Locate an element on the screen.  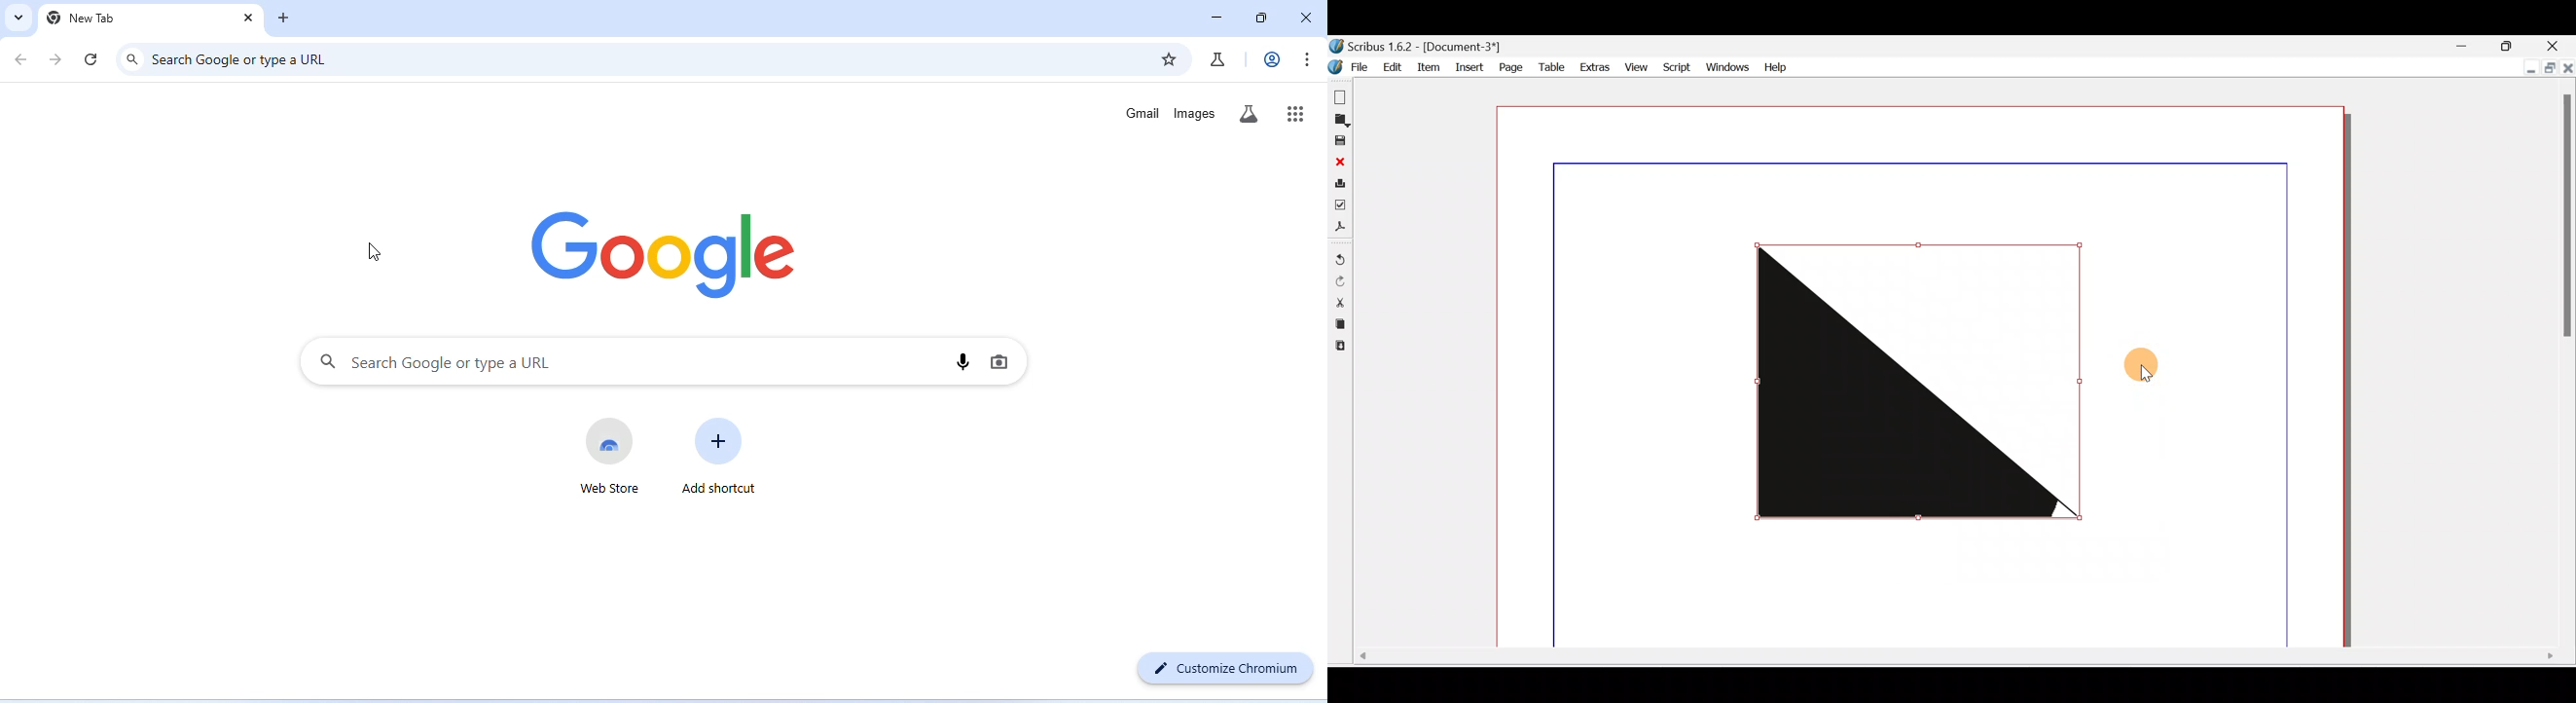
close is located at coordinates (1305, 16).